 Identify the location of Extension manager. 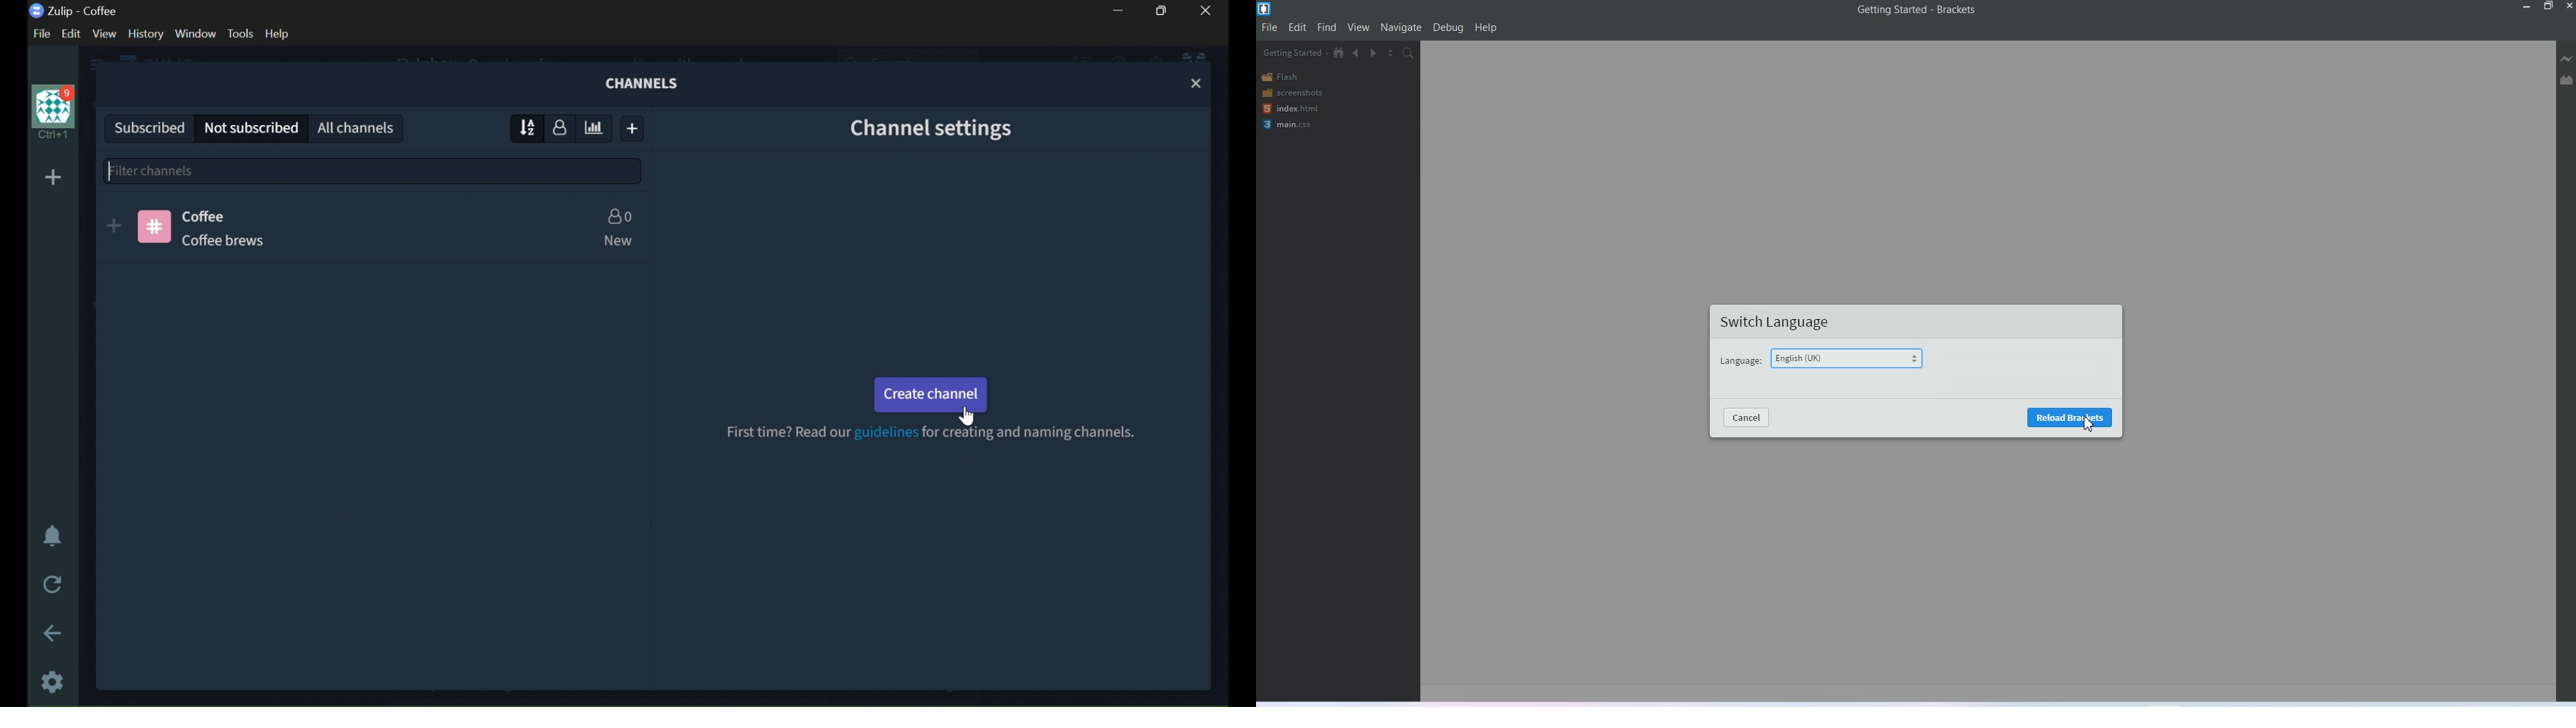
(2566, 80).